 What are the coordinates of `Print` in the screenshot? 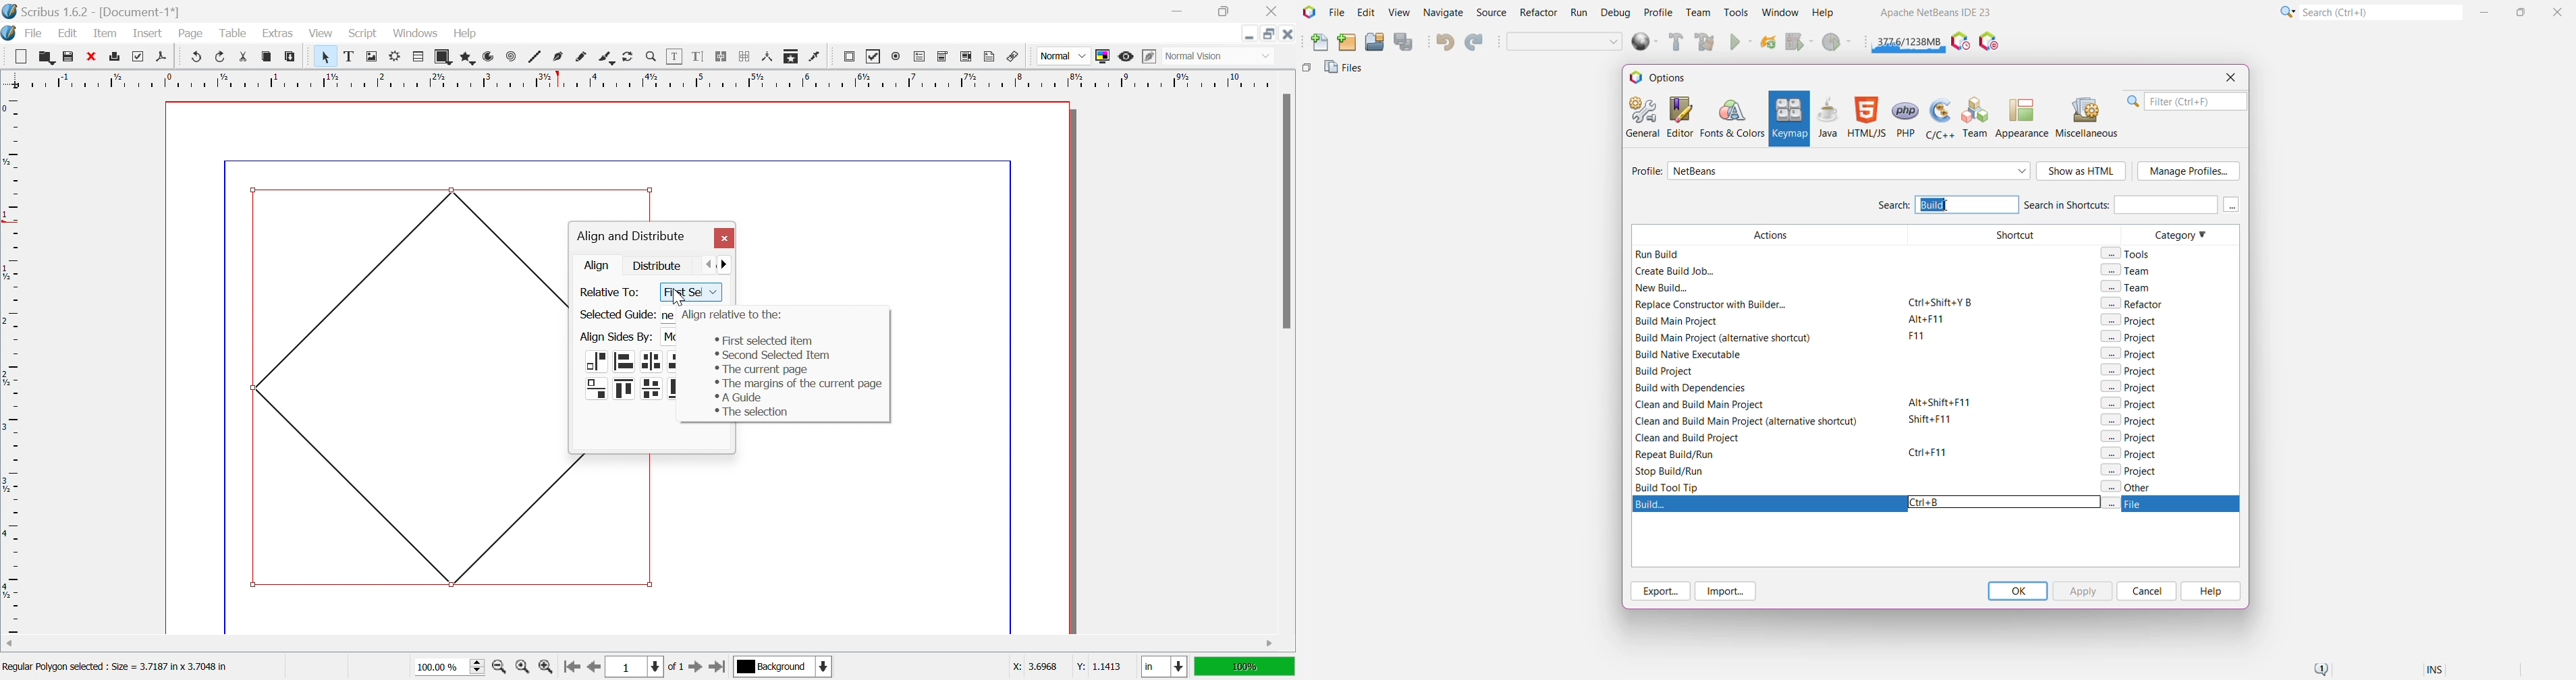 It's located at (116, 57).